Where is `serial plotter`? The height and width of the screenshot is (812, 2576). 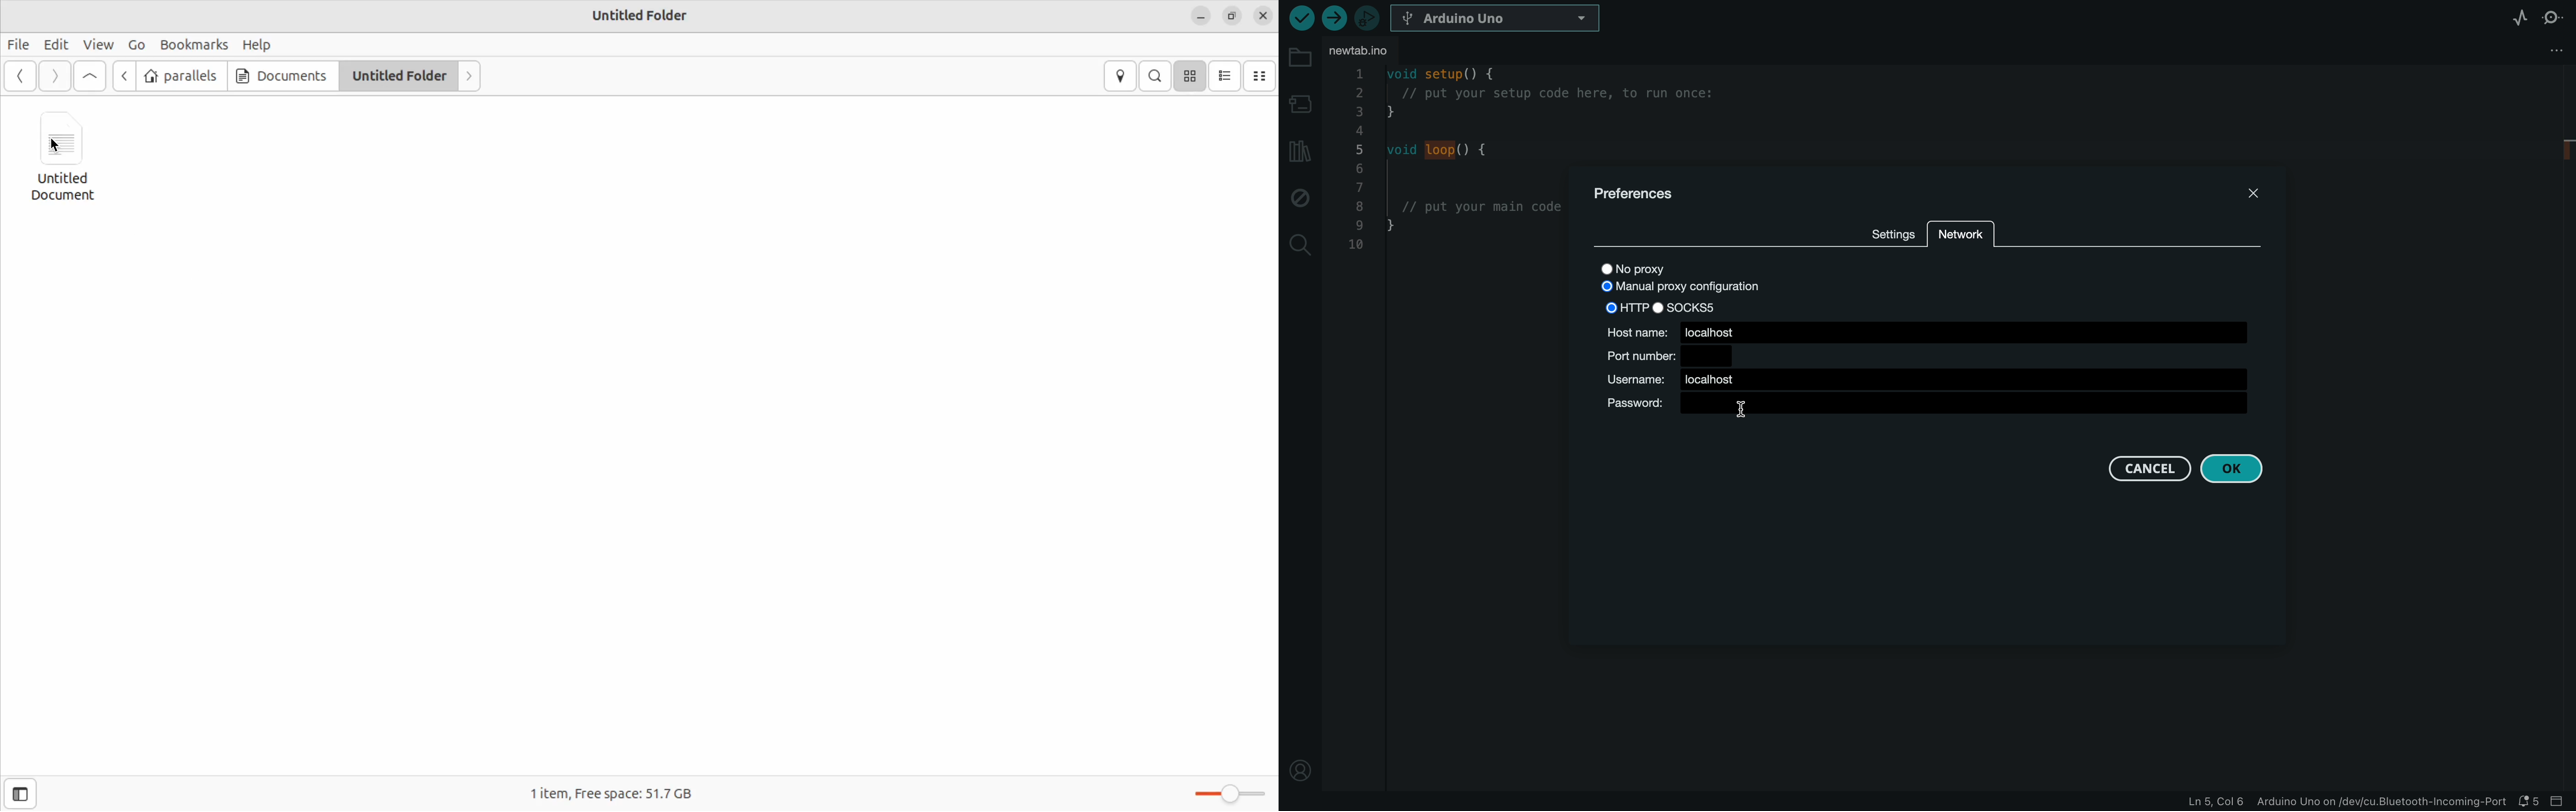 serial plotter is located at coordinates (2518, 17).